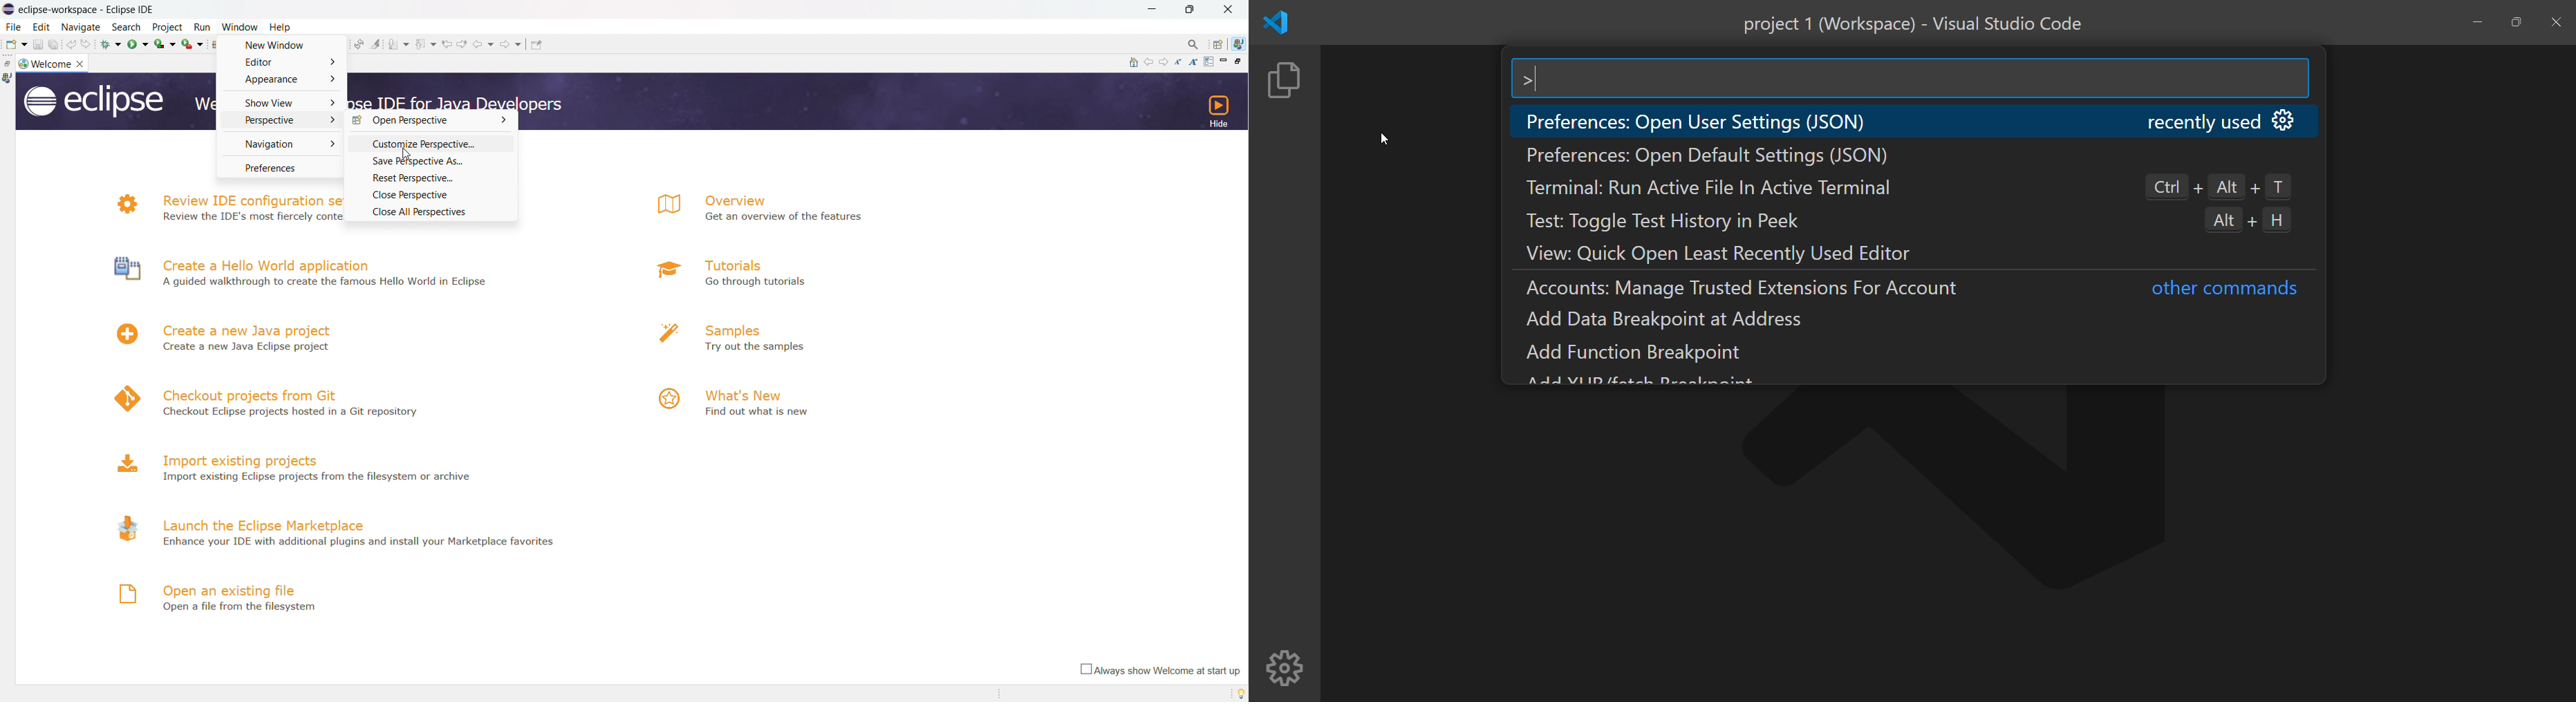  What do you see at coordinates (732, 265) in the screenshot?
I see `tutorials` at bounding box center [732, 265].